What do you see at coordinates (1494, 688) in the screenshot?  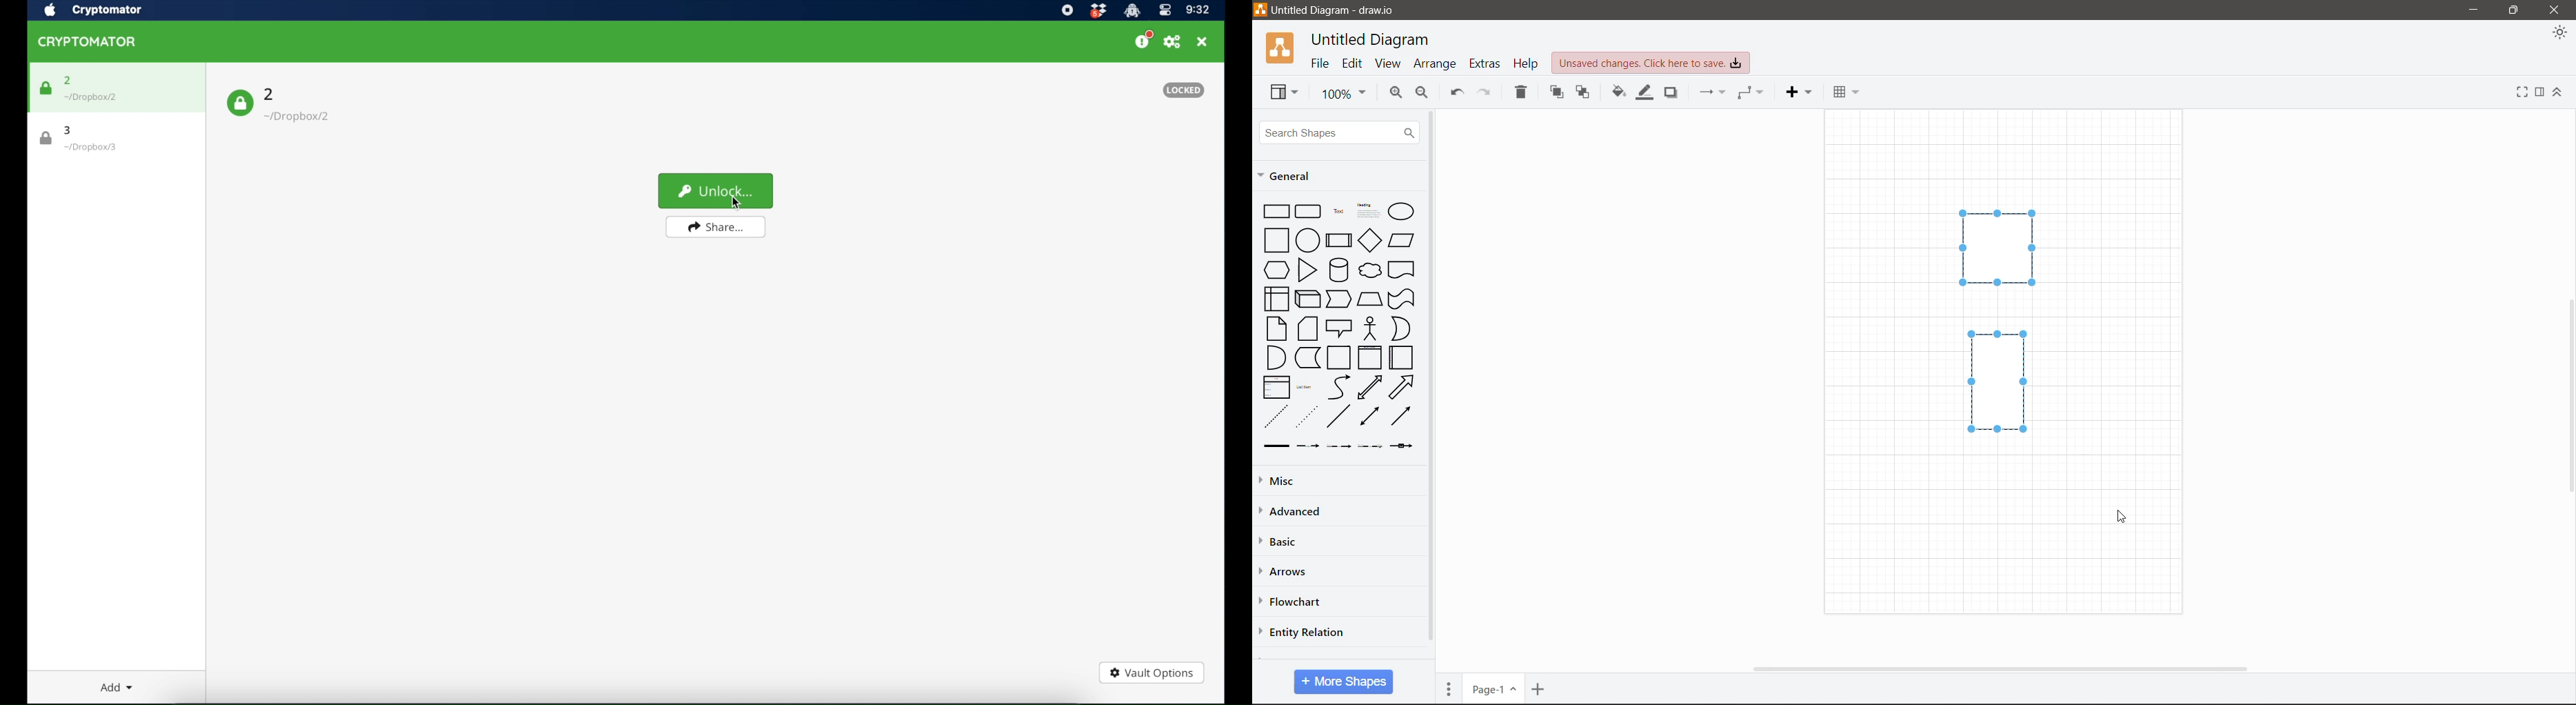 I see `Page Number` at bounding box center [1494, 688].